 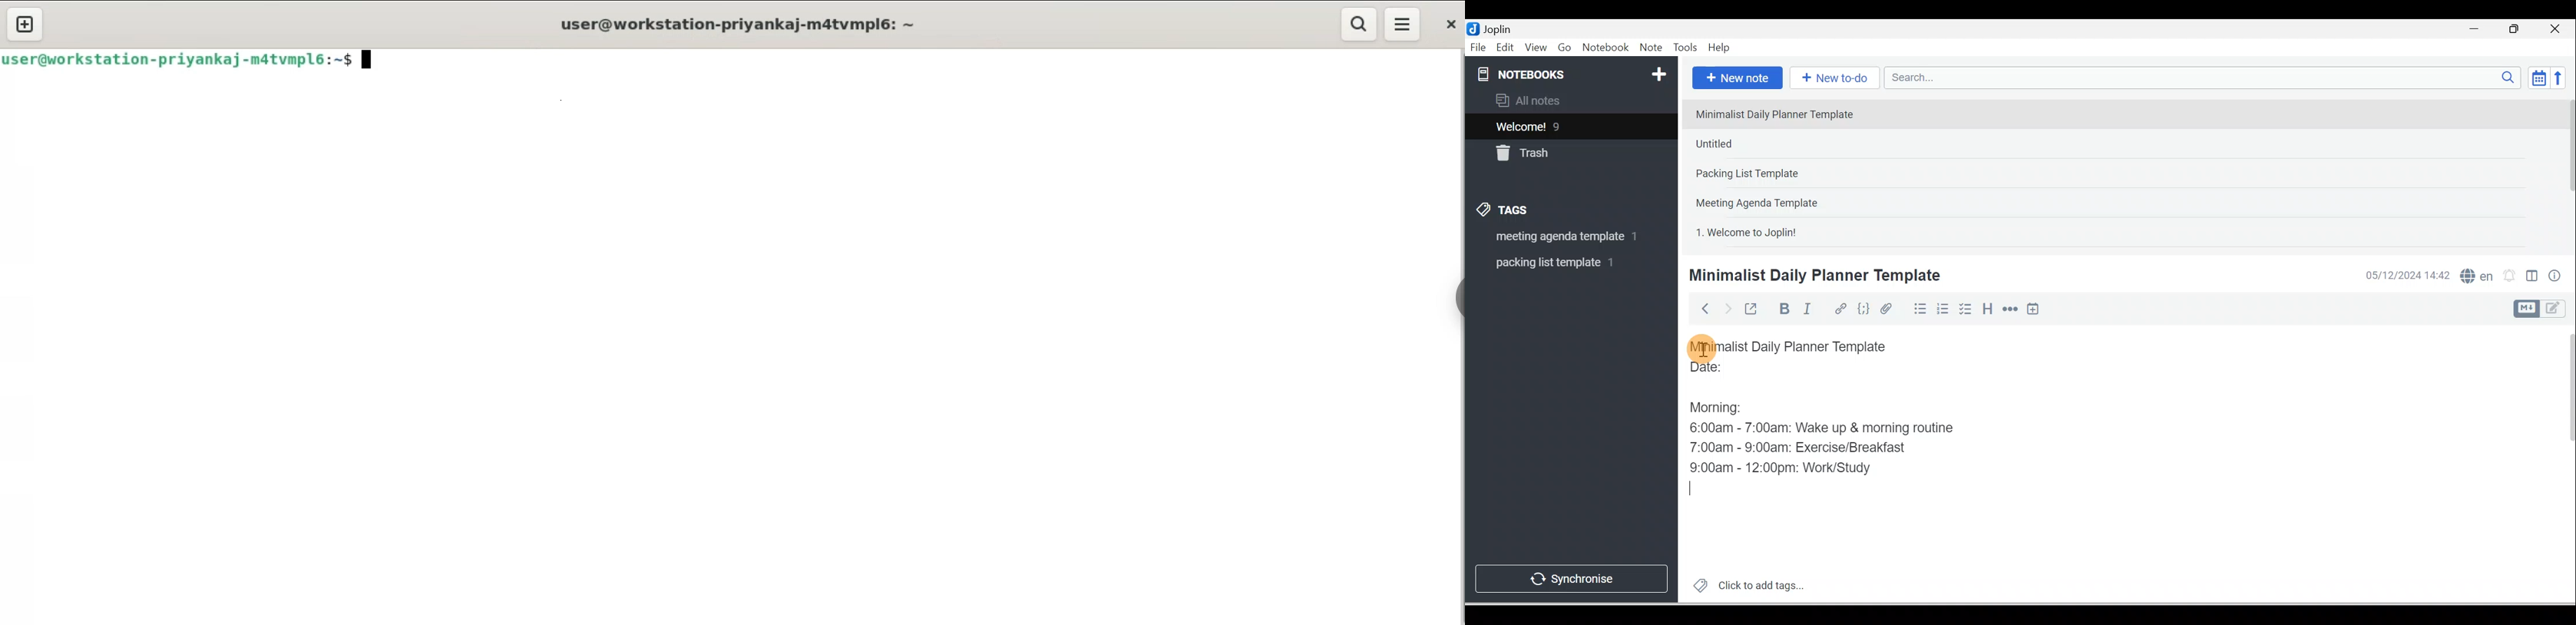 I want to click on Maximise, so click(x=2518, y=30).